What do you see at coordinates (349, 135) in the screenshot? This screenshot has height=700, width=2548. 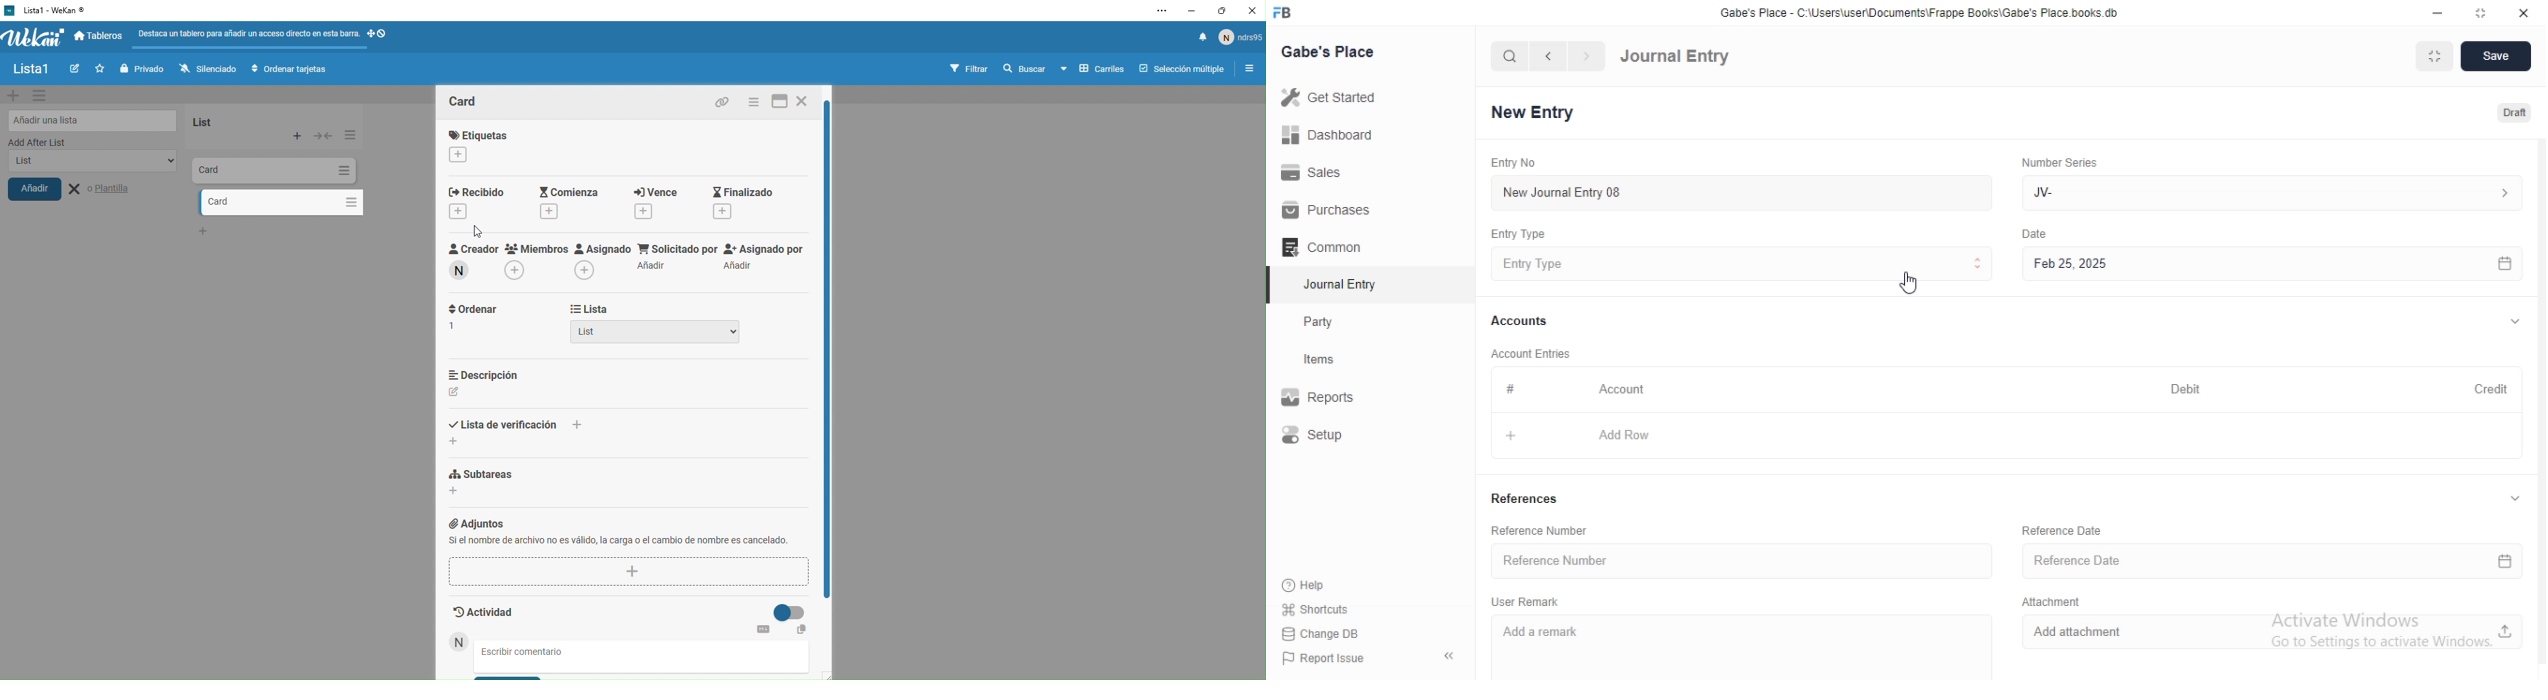 I see `Options` at bounding box center [349, 135].